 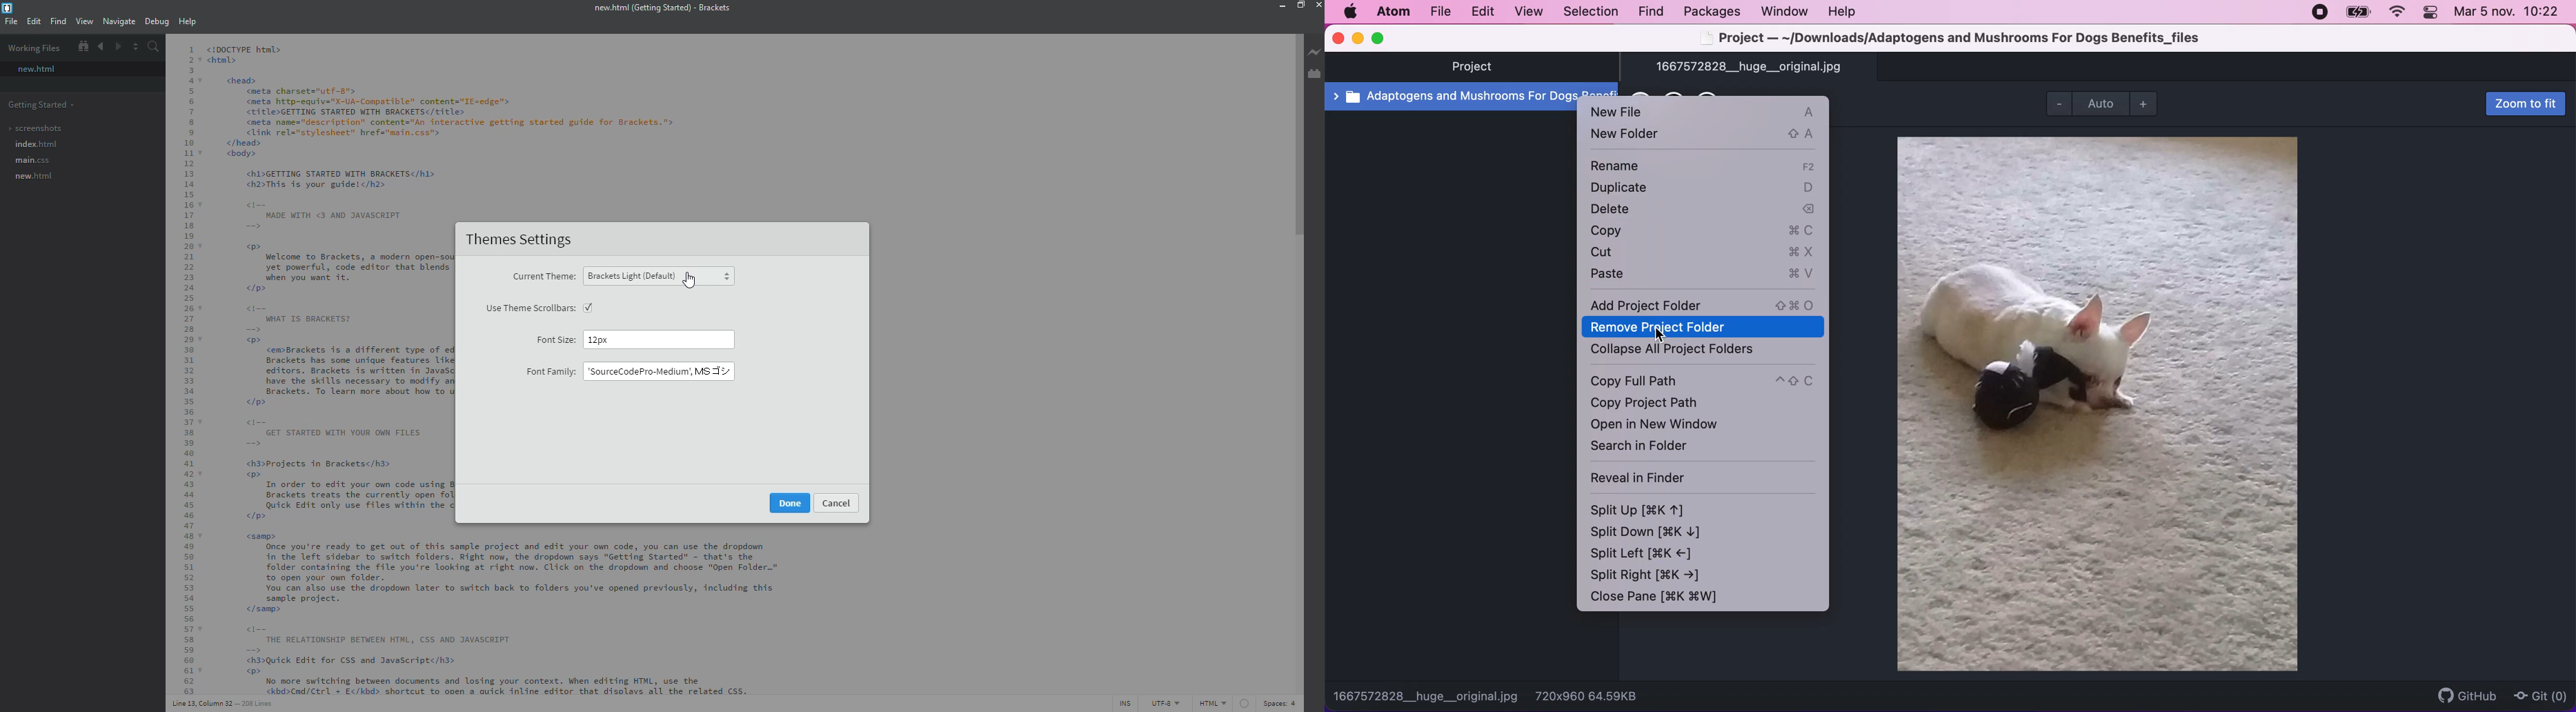 What do you see at coordinates (57, 21) in the screenshot?
I see `find` at bounding box center [57, 21].